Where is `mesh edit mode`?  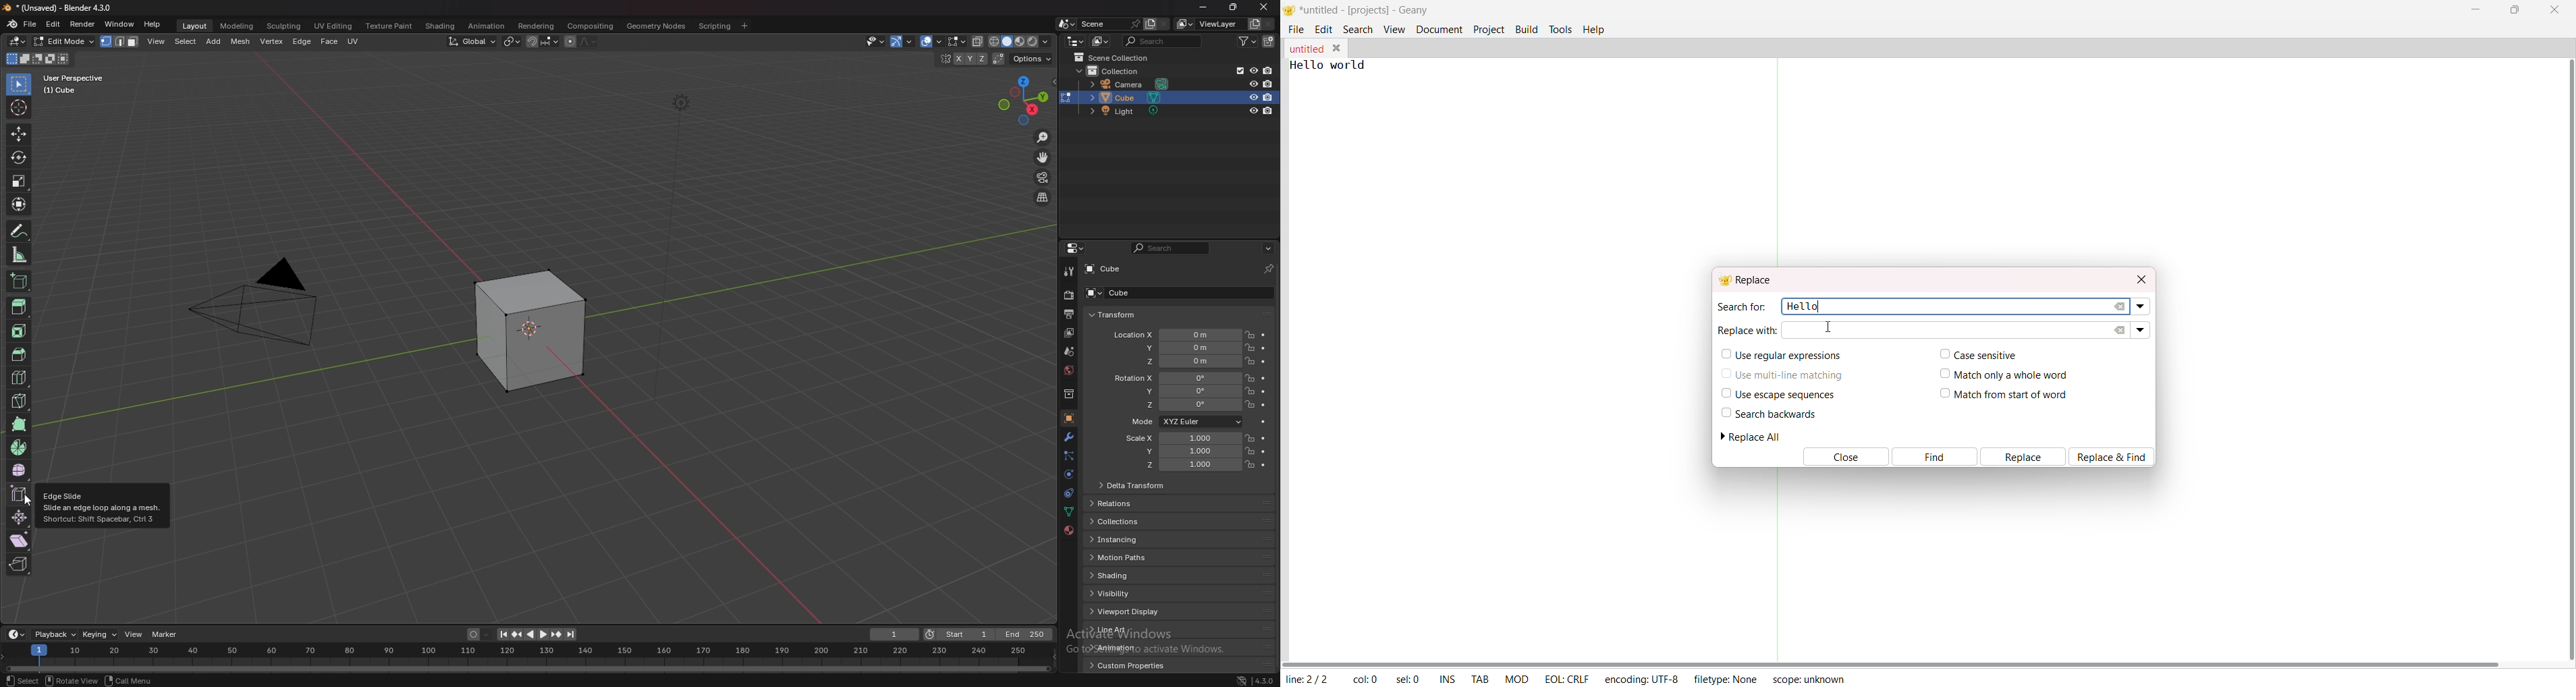
mesh edit mode is located at coordinates (955, 42).